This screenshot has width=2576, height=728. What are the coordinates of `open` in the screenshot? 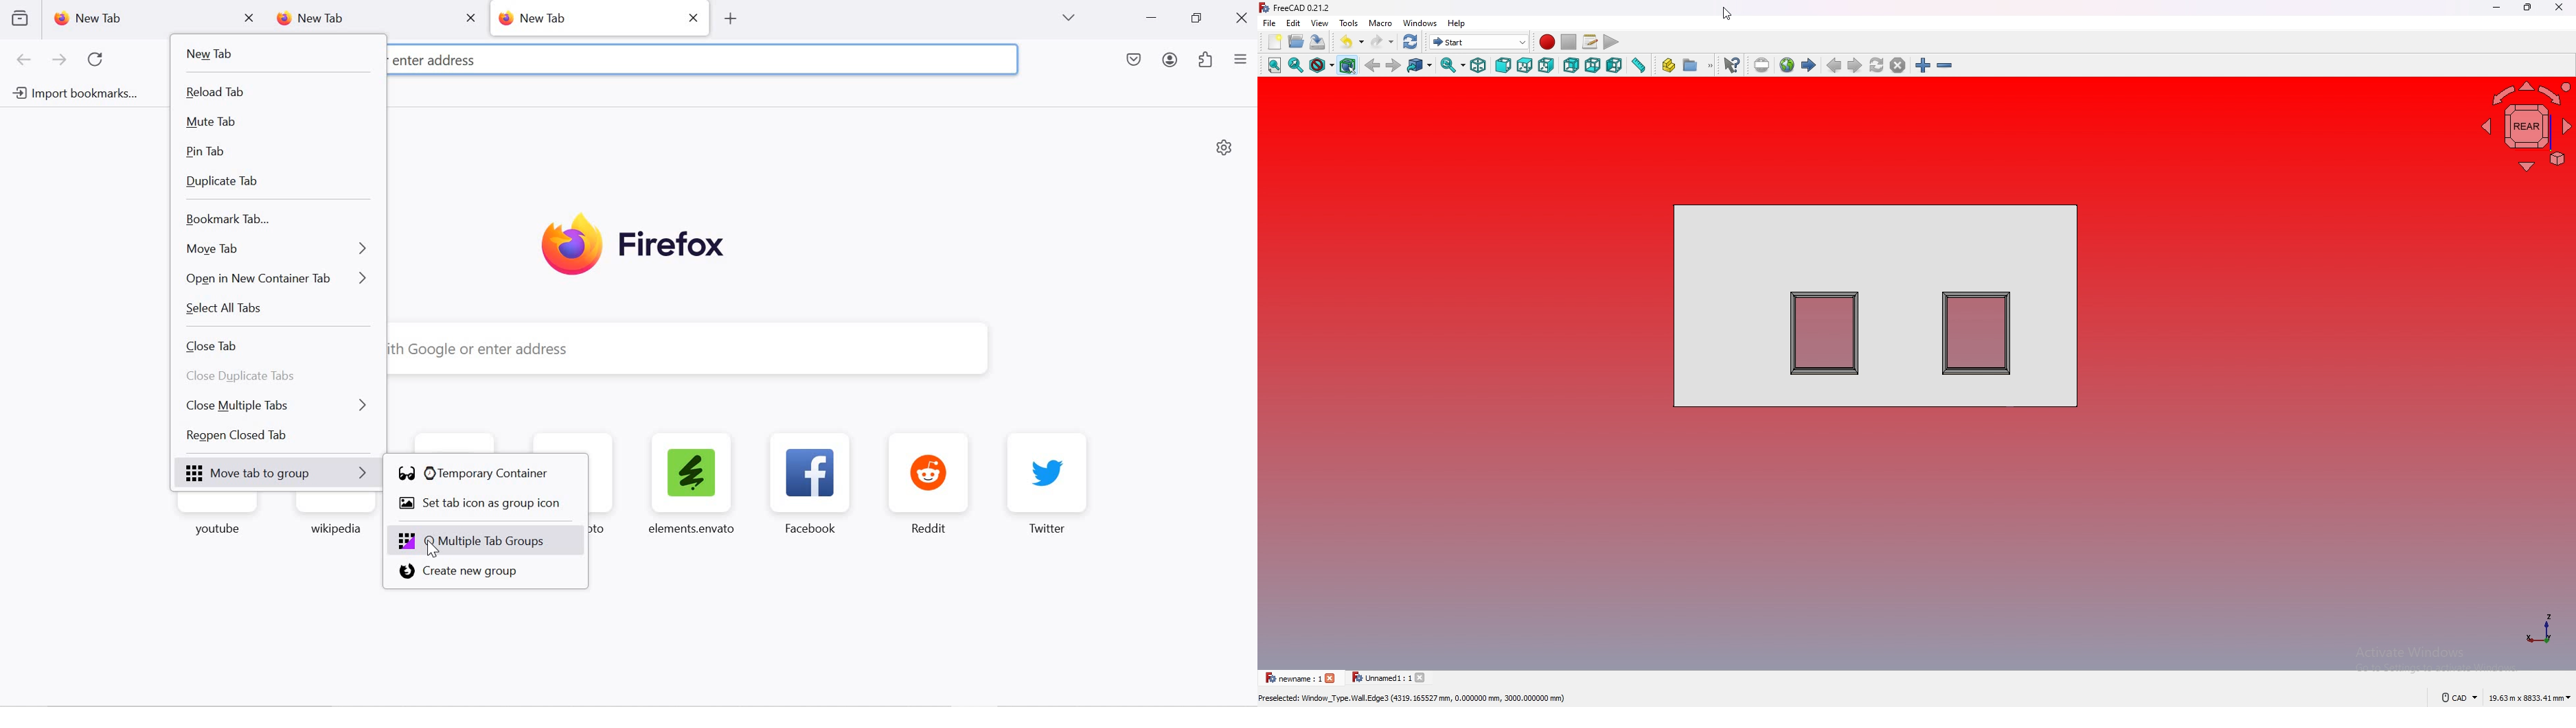 It's located at (1297, 40).